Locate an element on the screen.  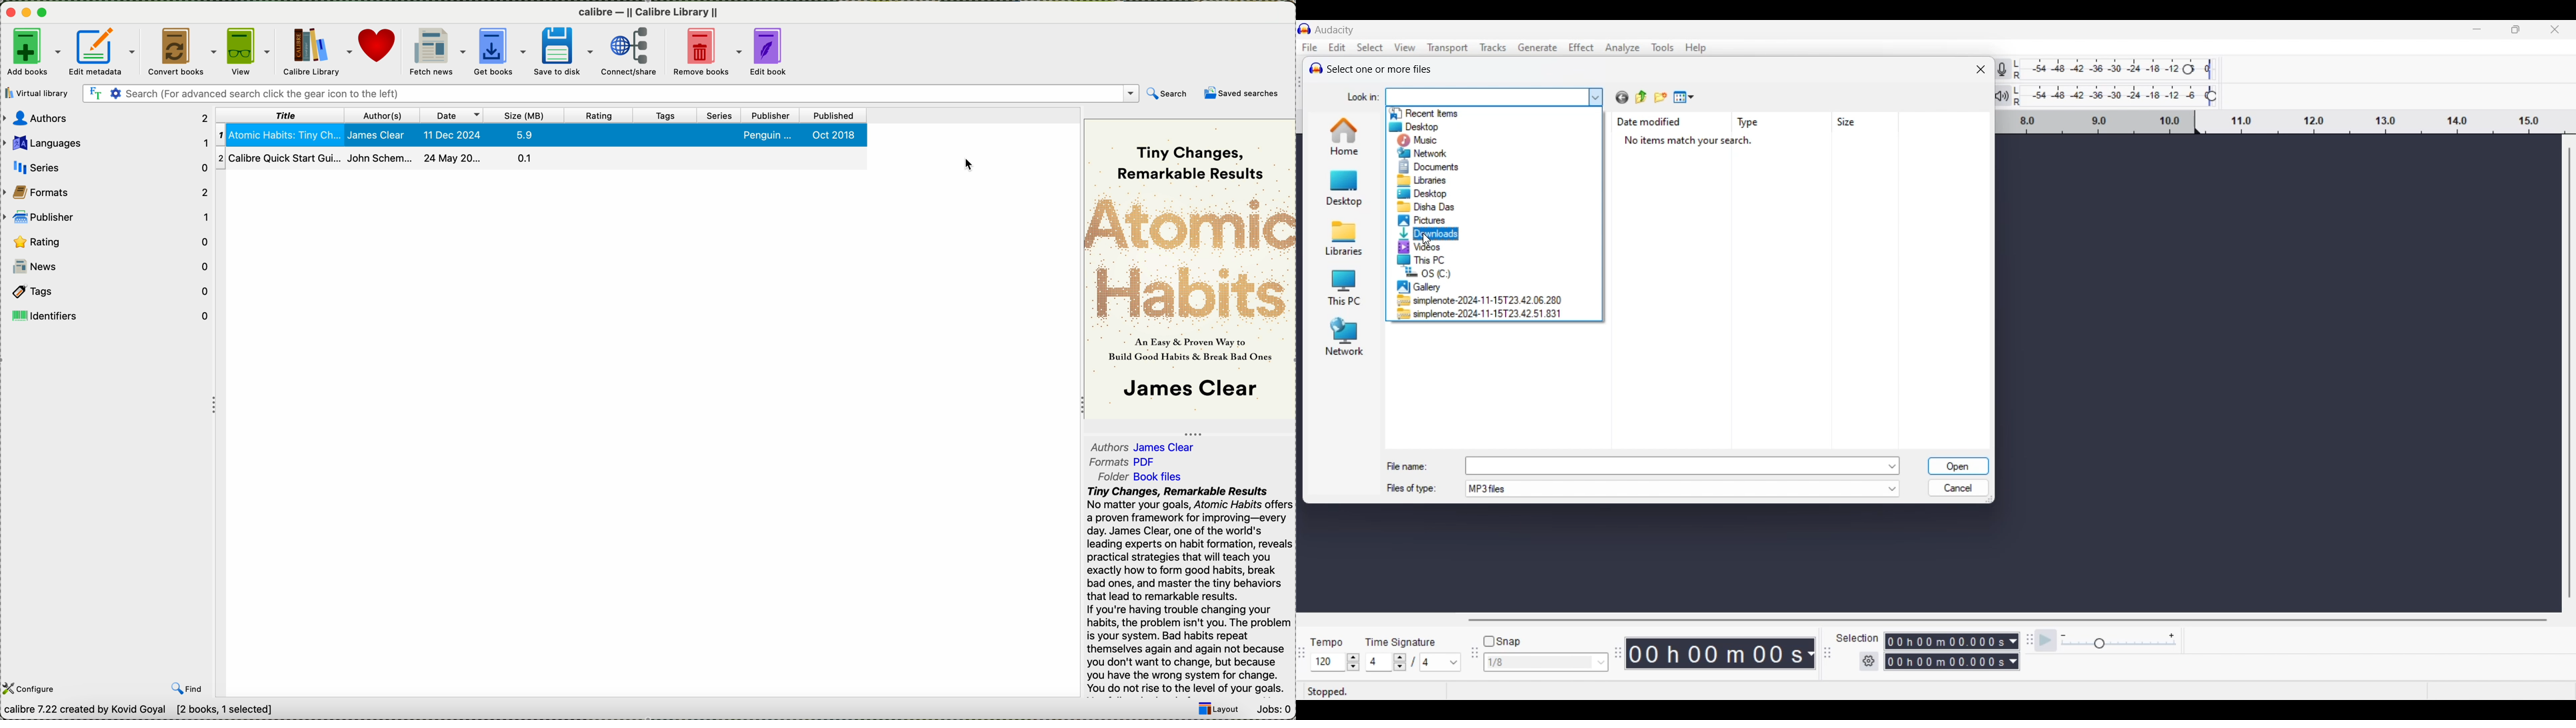
Selection settings is located at coordinates (1869, 661).